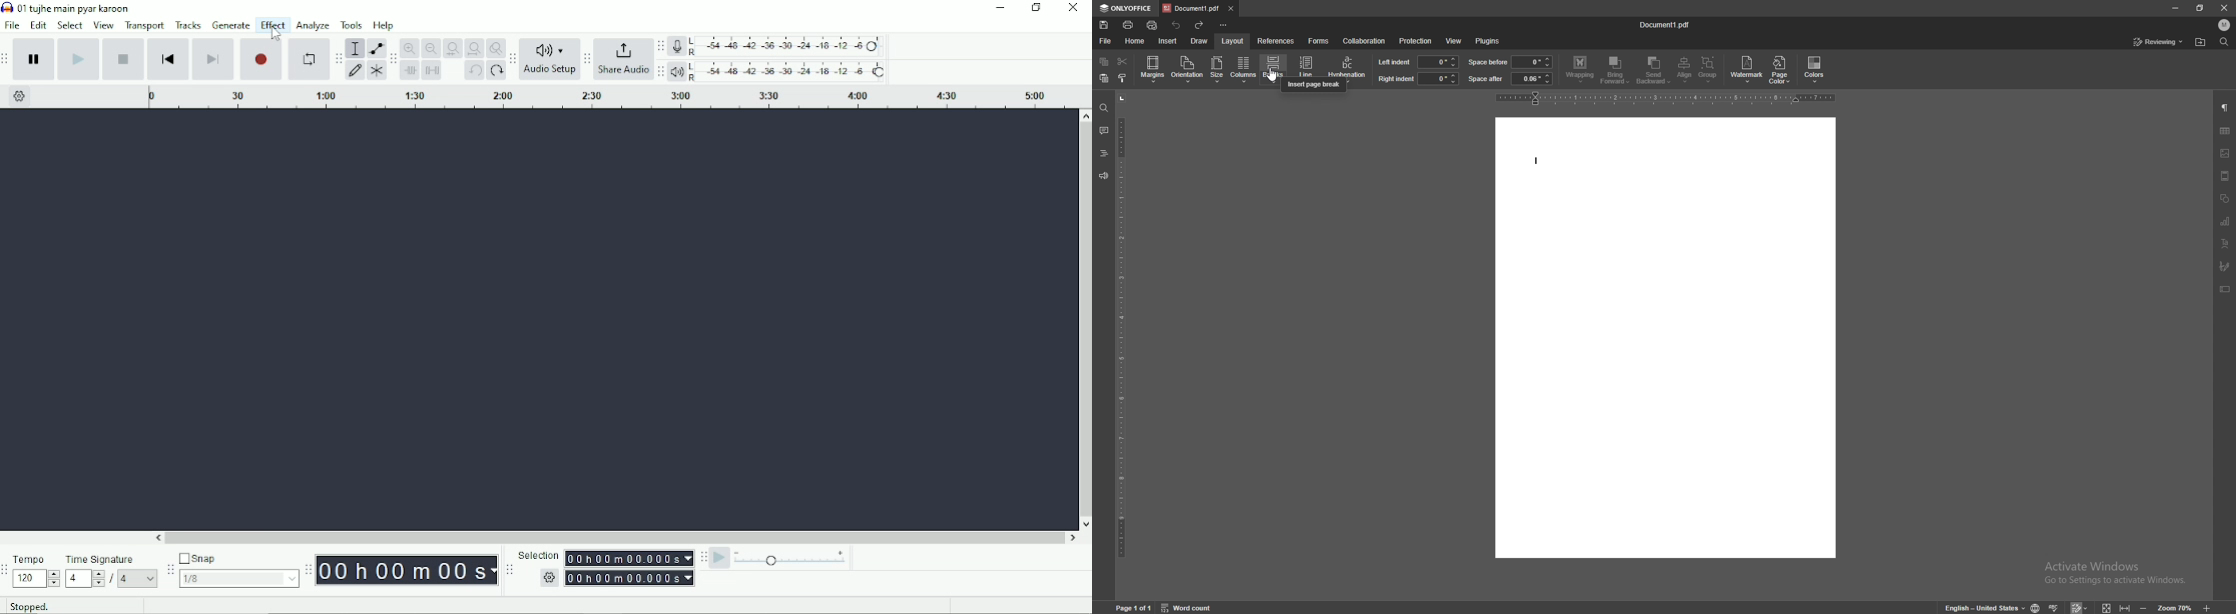  I want to click on profile, so click(2225, 24).